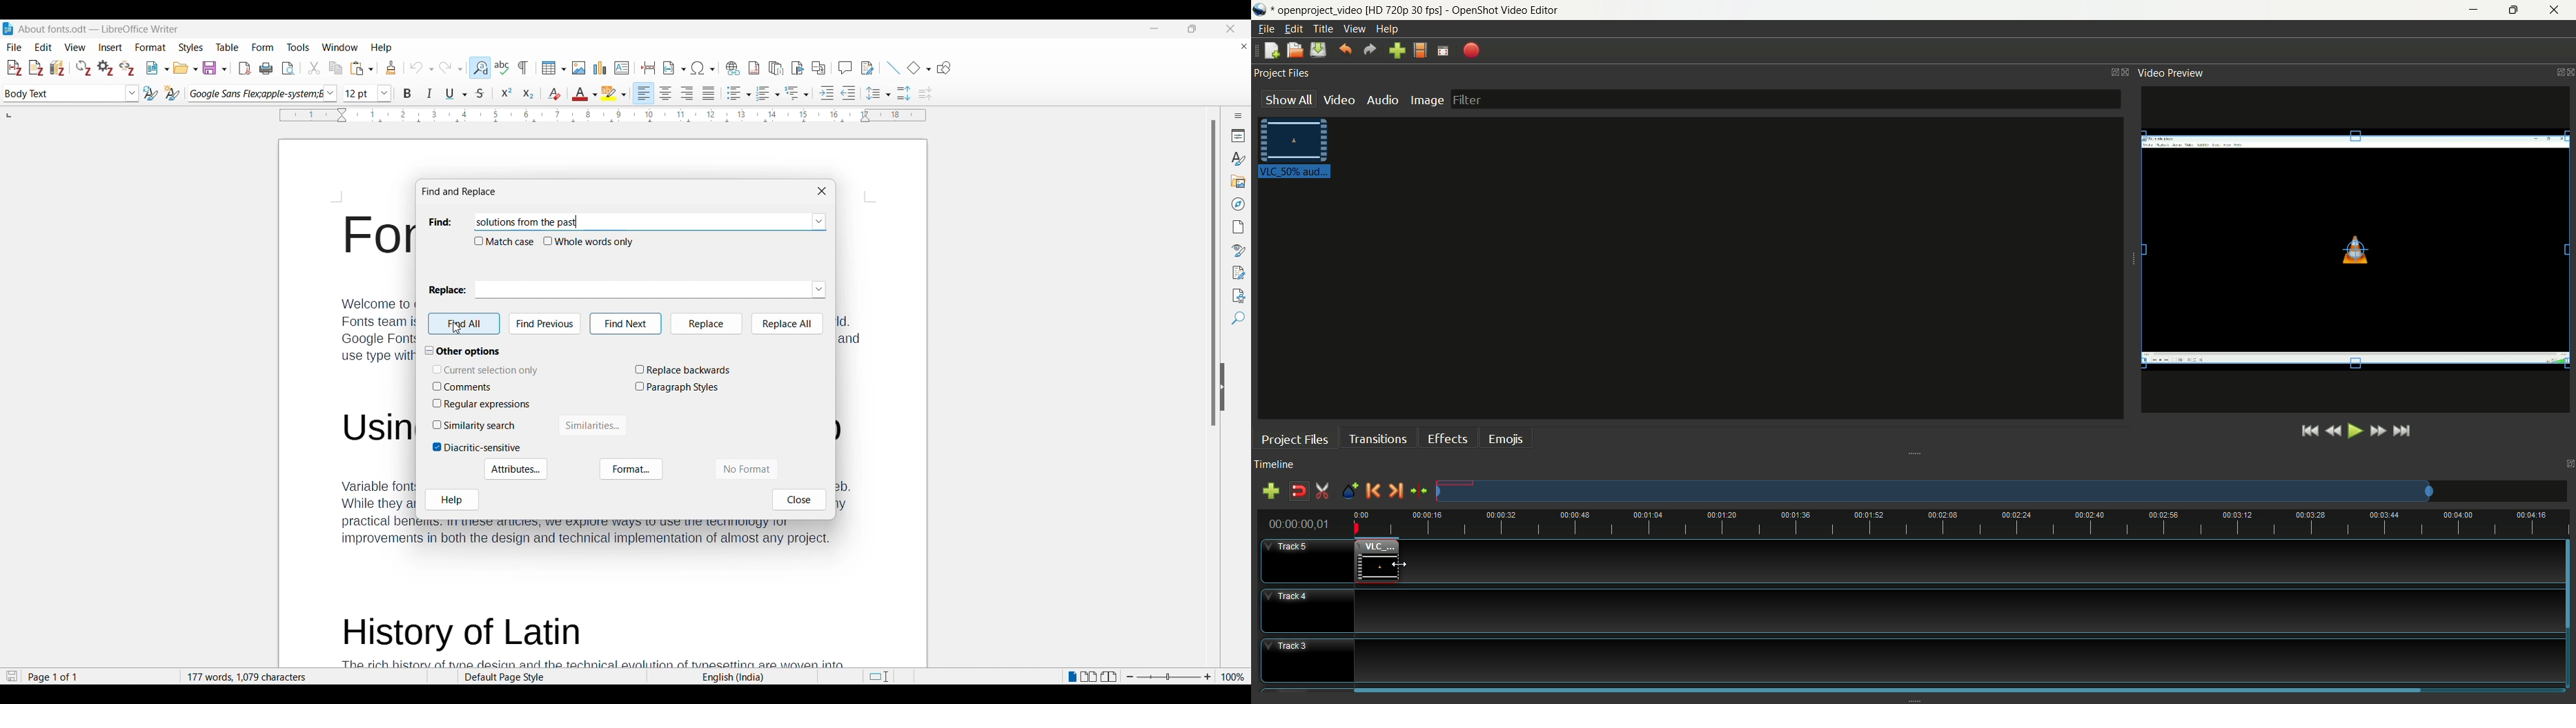 The width and height of the screenshot is (2576, 728). What do you see at coordinates (589, 242) in the screenshot?
I see `Toggle for whole words only` at bounding box center [589, 242].